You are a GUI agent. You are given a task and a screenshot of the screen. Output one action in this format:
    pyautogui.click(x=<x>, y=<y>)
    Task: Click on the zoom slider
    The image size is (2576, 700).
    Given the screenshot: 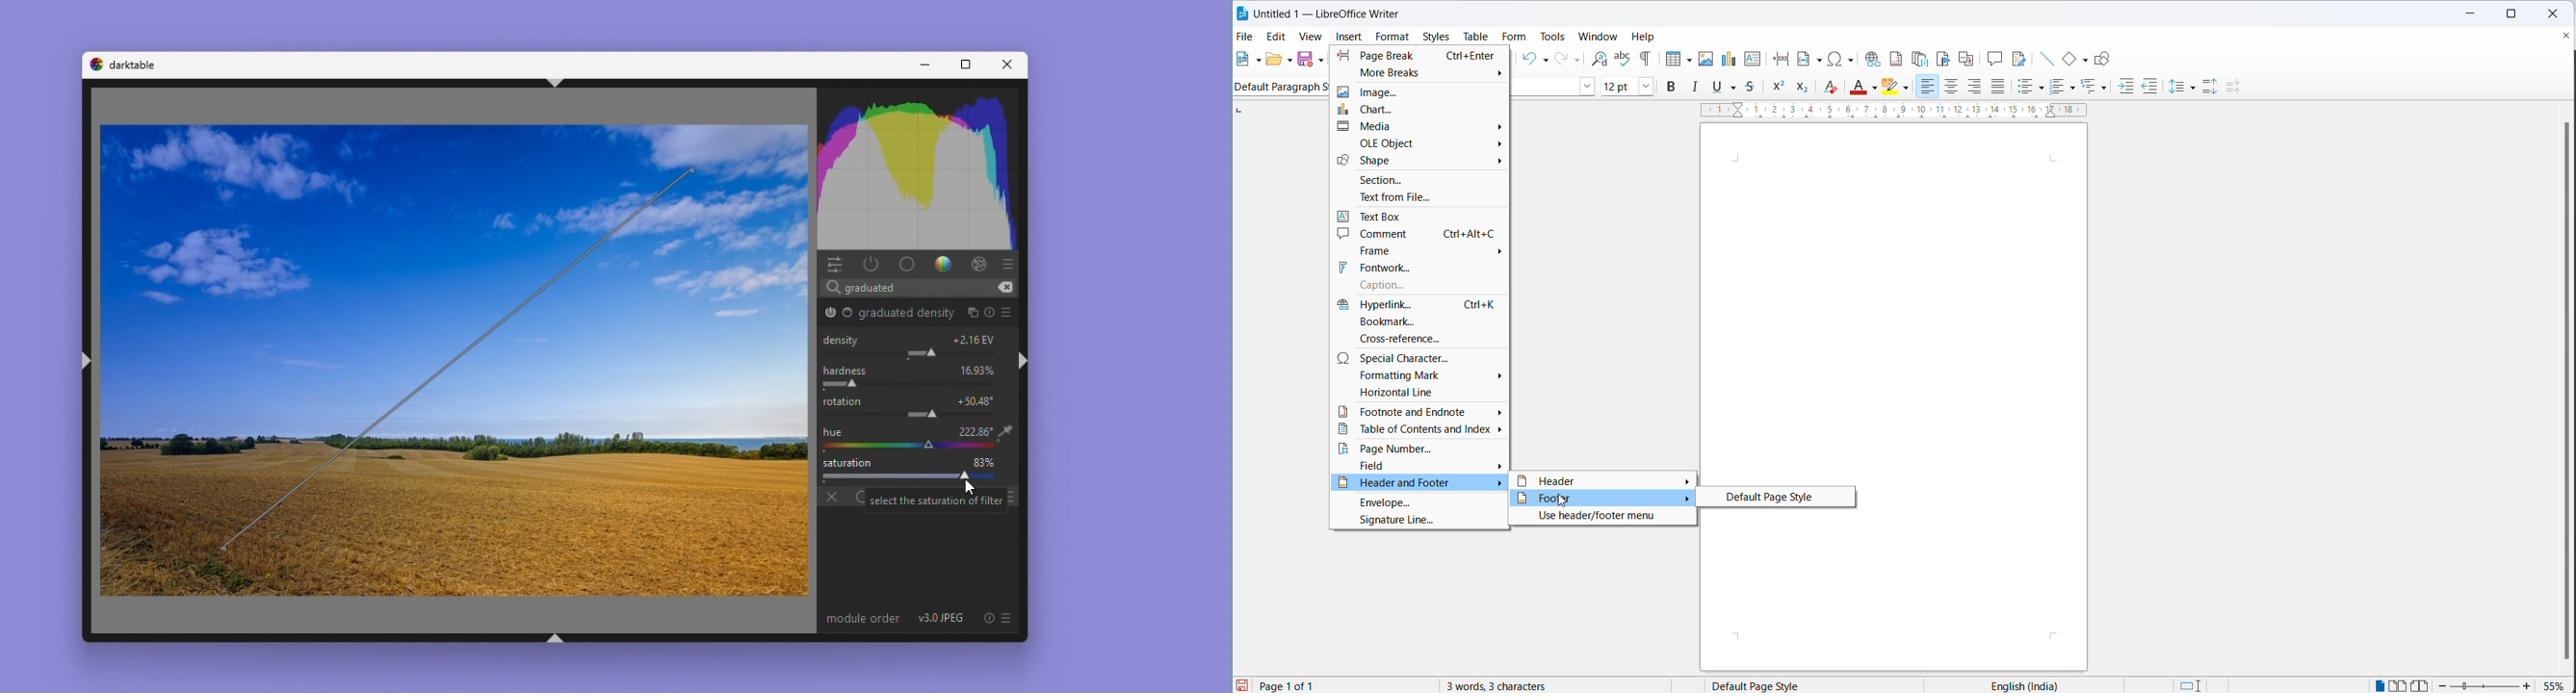 What is the action you would take?
    pyautogui.click(x=2486, y=687)
    